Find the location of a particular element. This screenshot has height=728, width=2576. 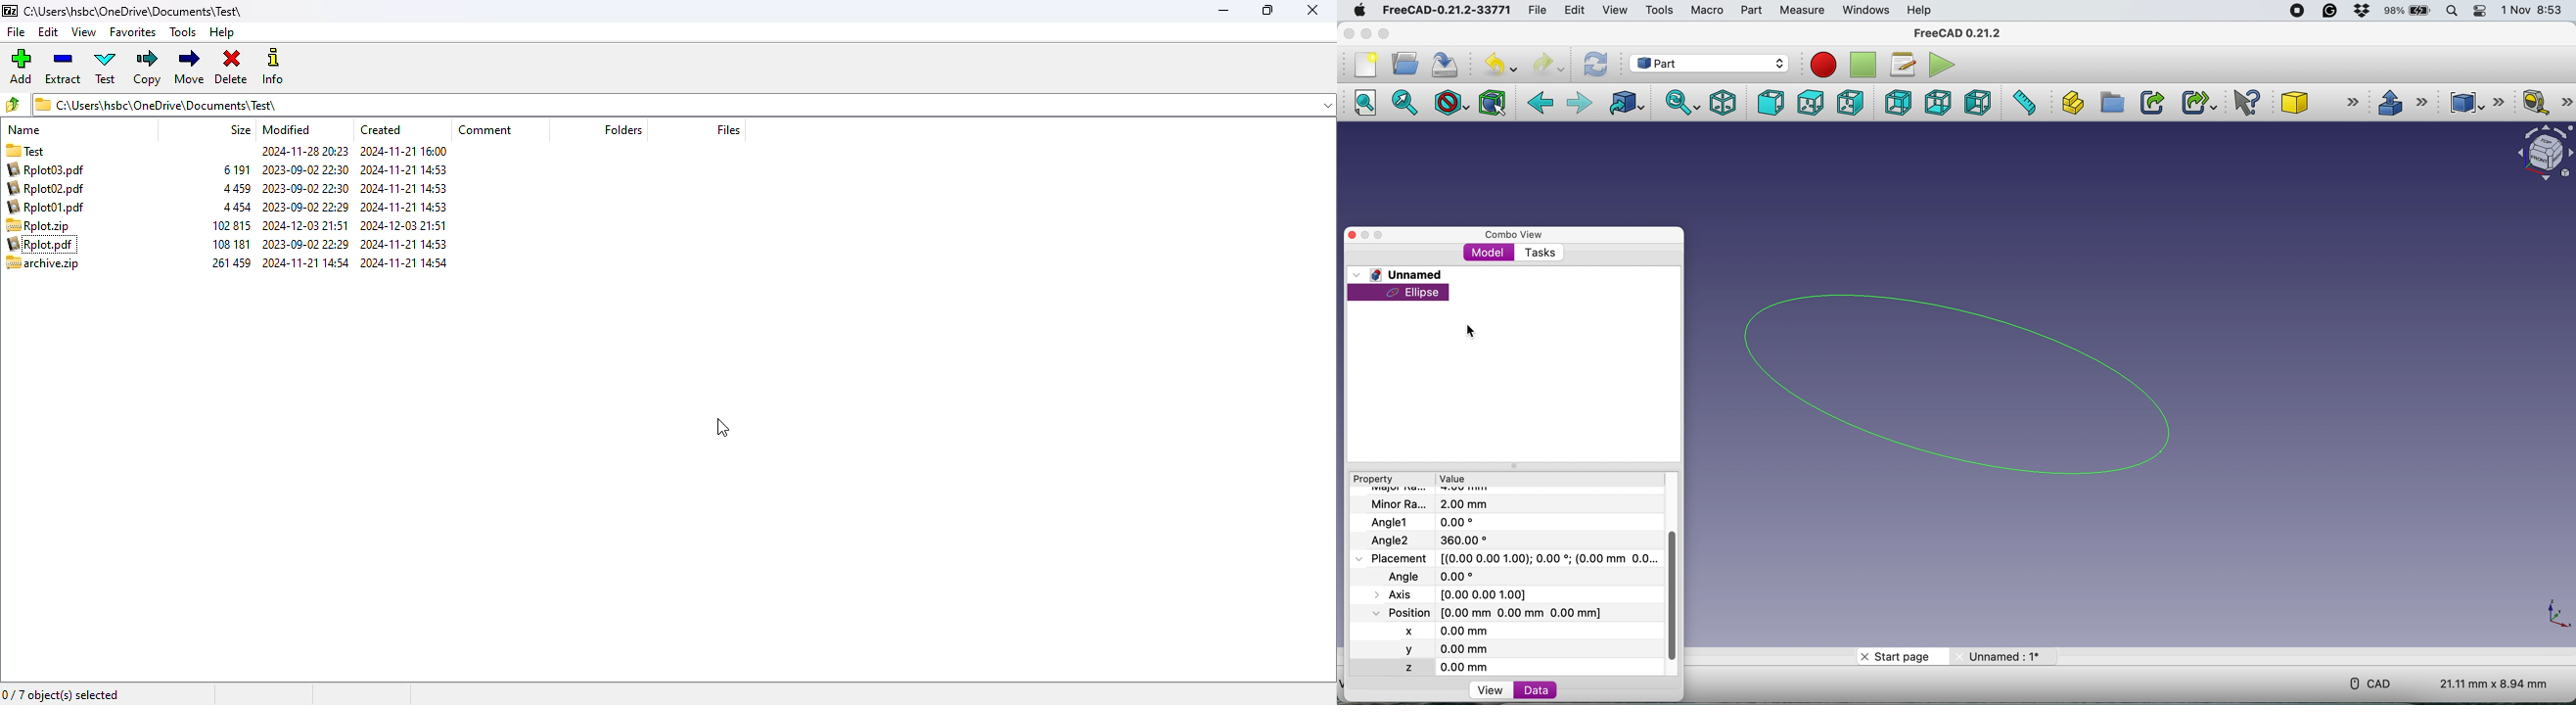

poaition is located at coordinates (1513, 612).